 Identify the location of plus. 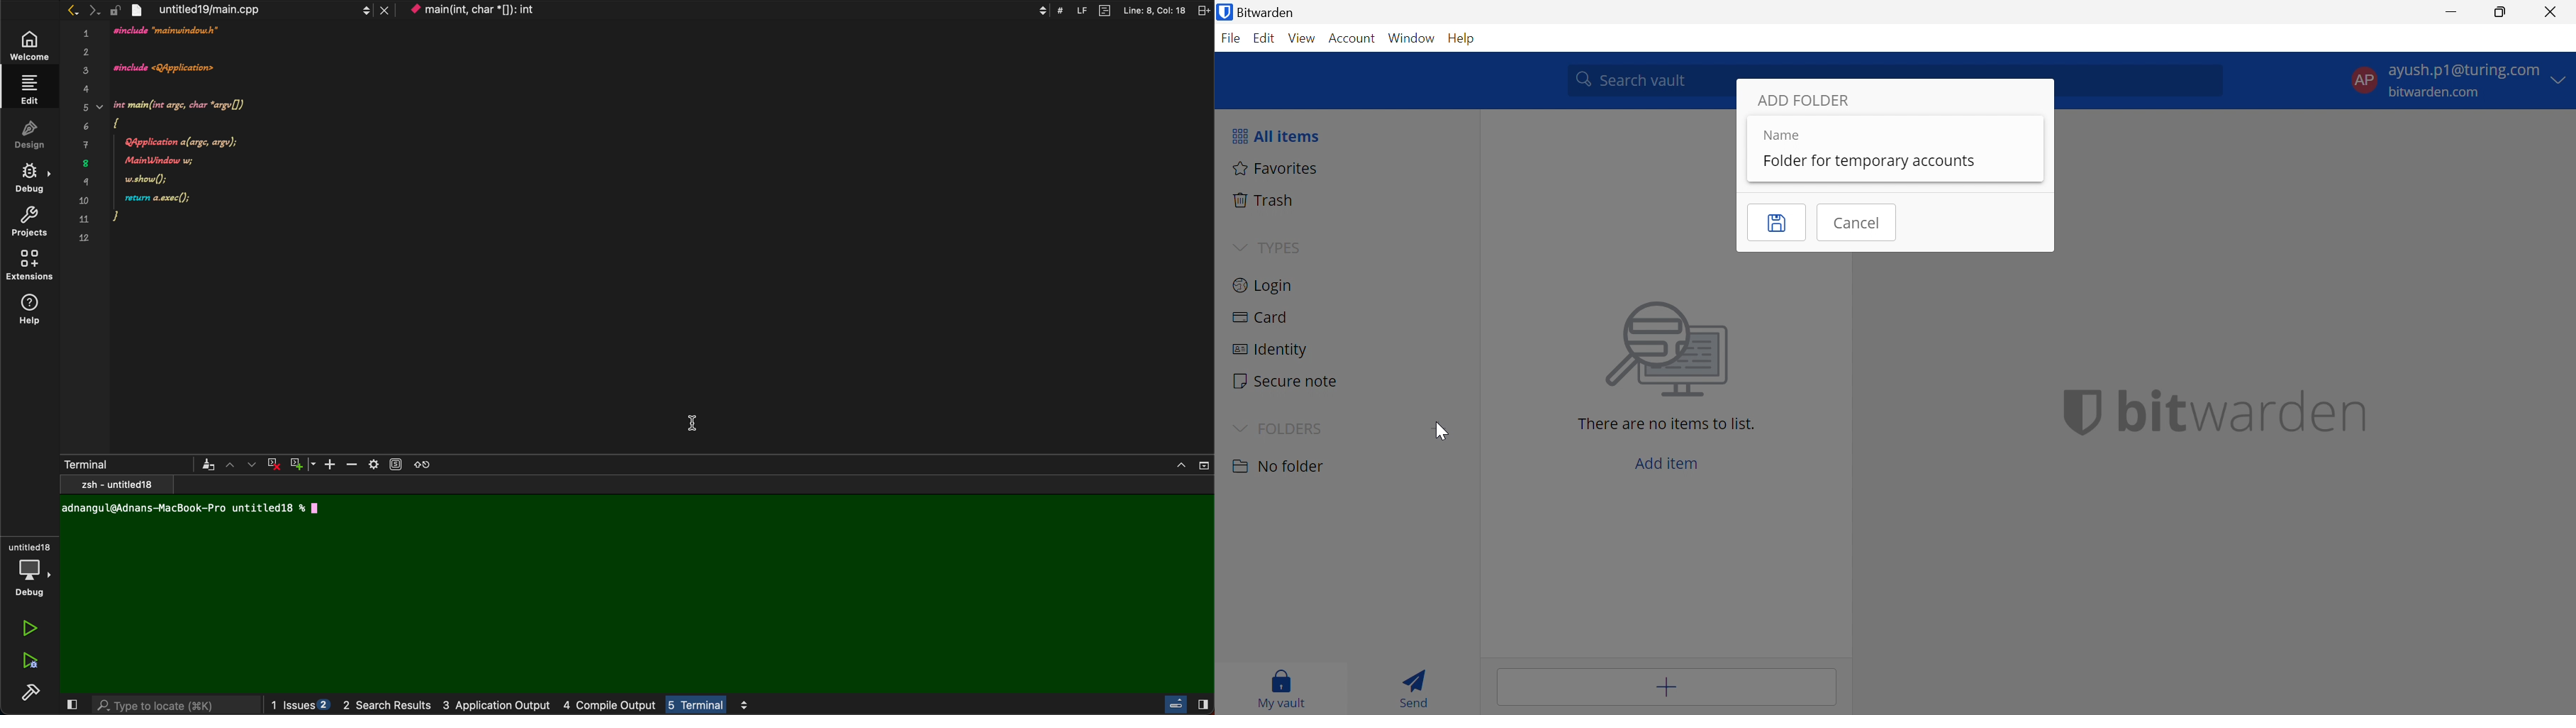
(297, 462).